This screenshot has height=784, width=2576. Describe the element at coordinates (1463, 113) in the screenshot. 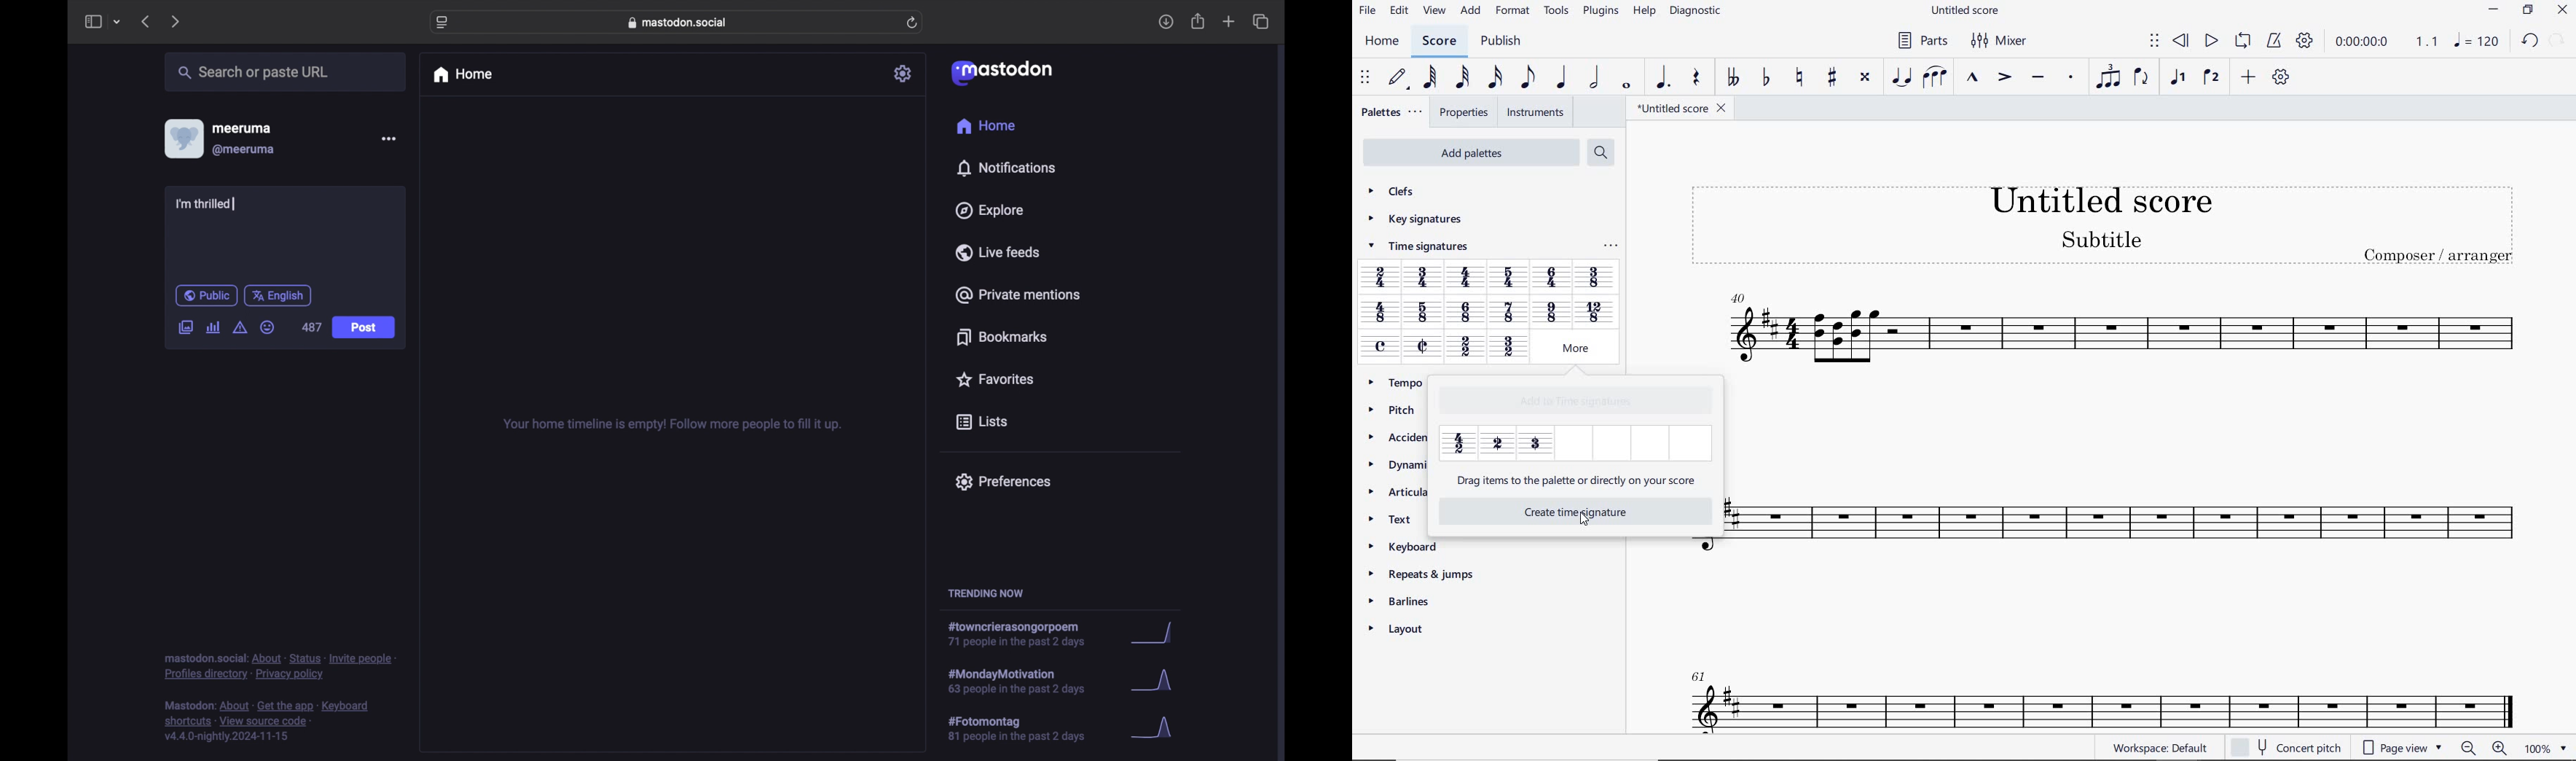

I see `PROPERTIES` at that location.